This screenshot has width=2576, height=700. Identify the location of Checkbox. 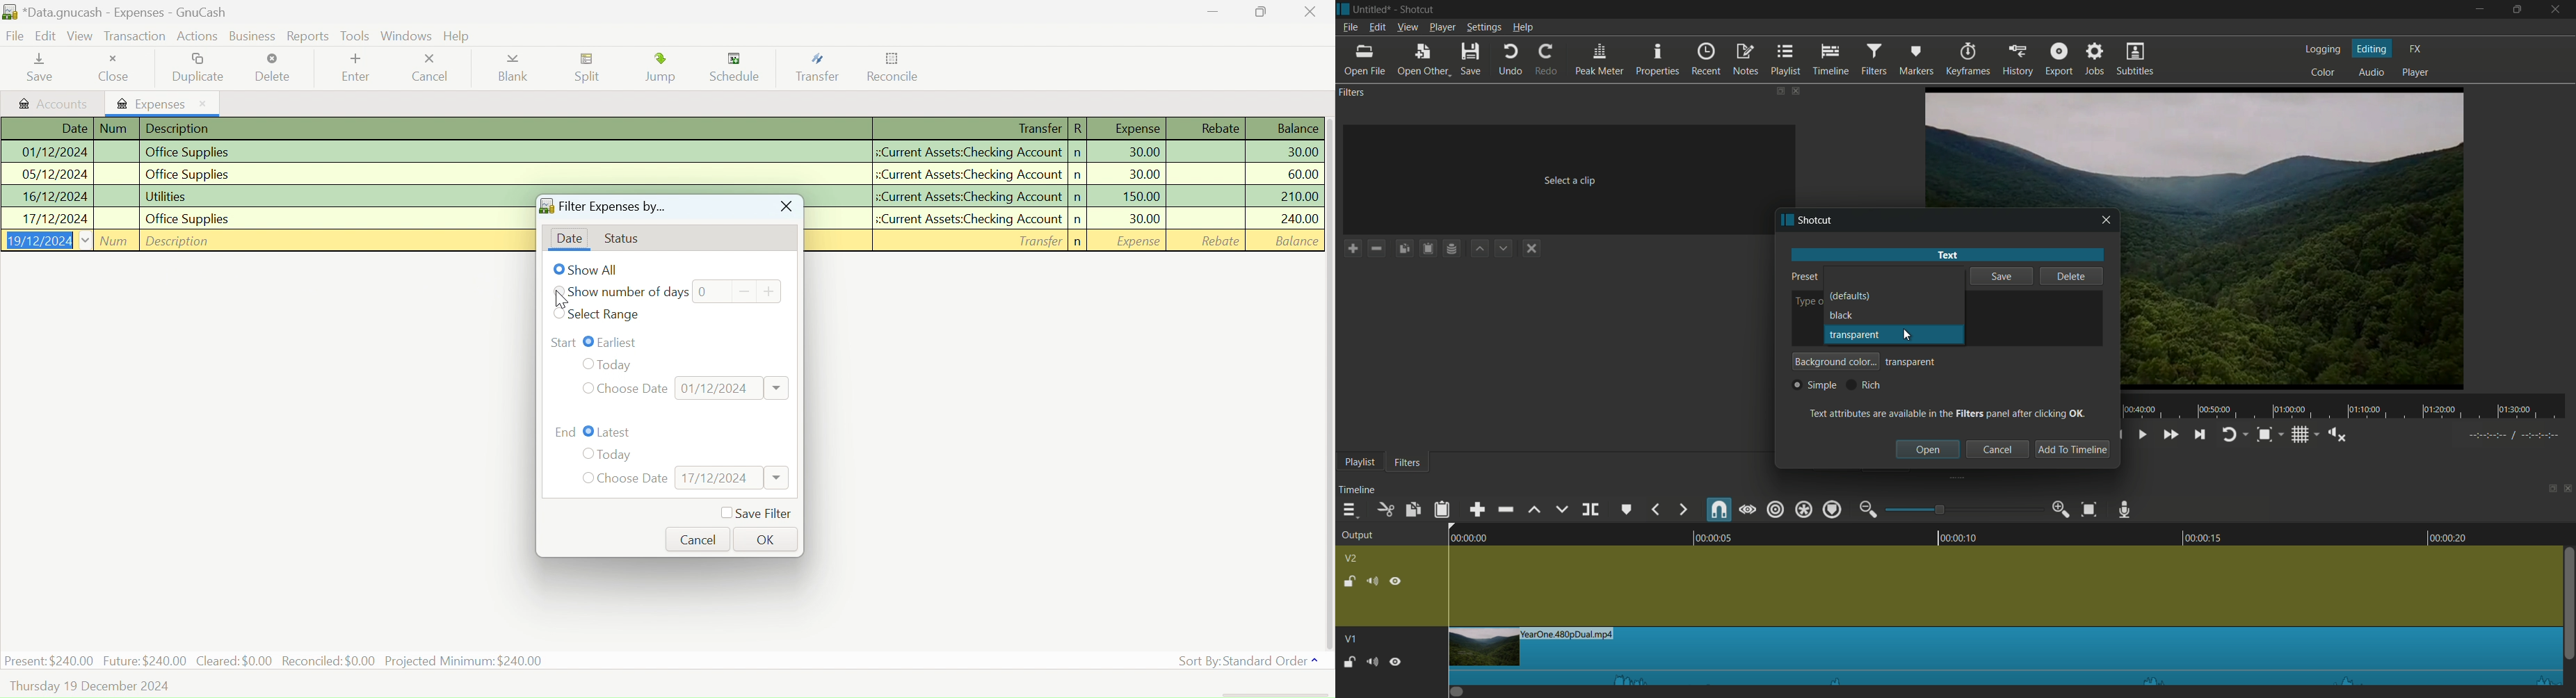
(559, 291).